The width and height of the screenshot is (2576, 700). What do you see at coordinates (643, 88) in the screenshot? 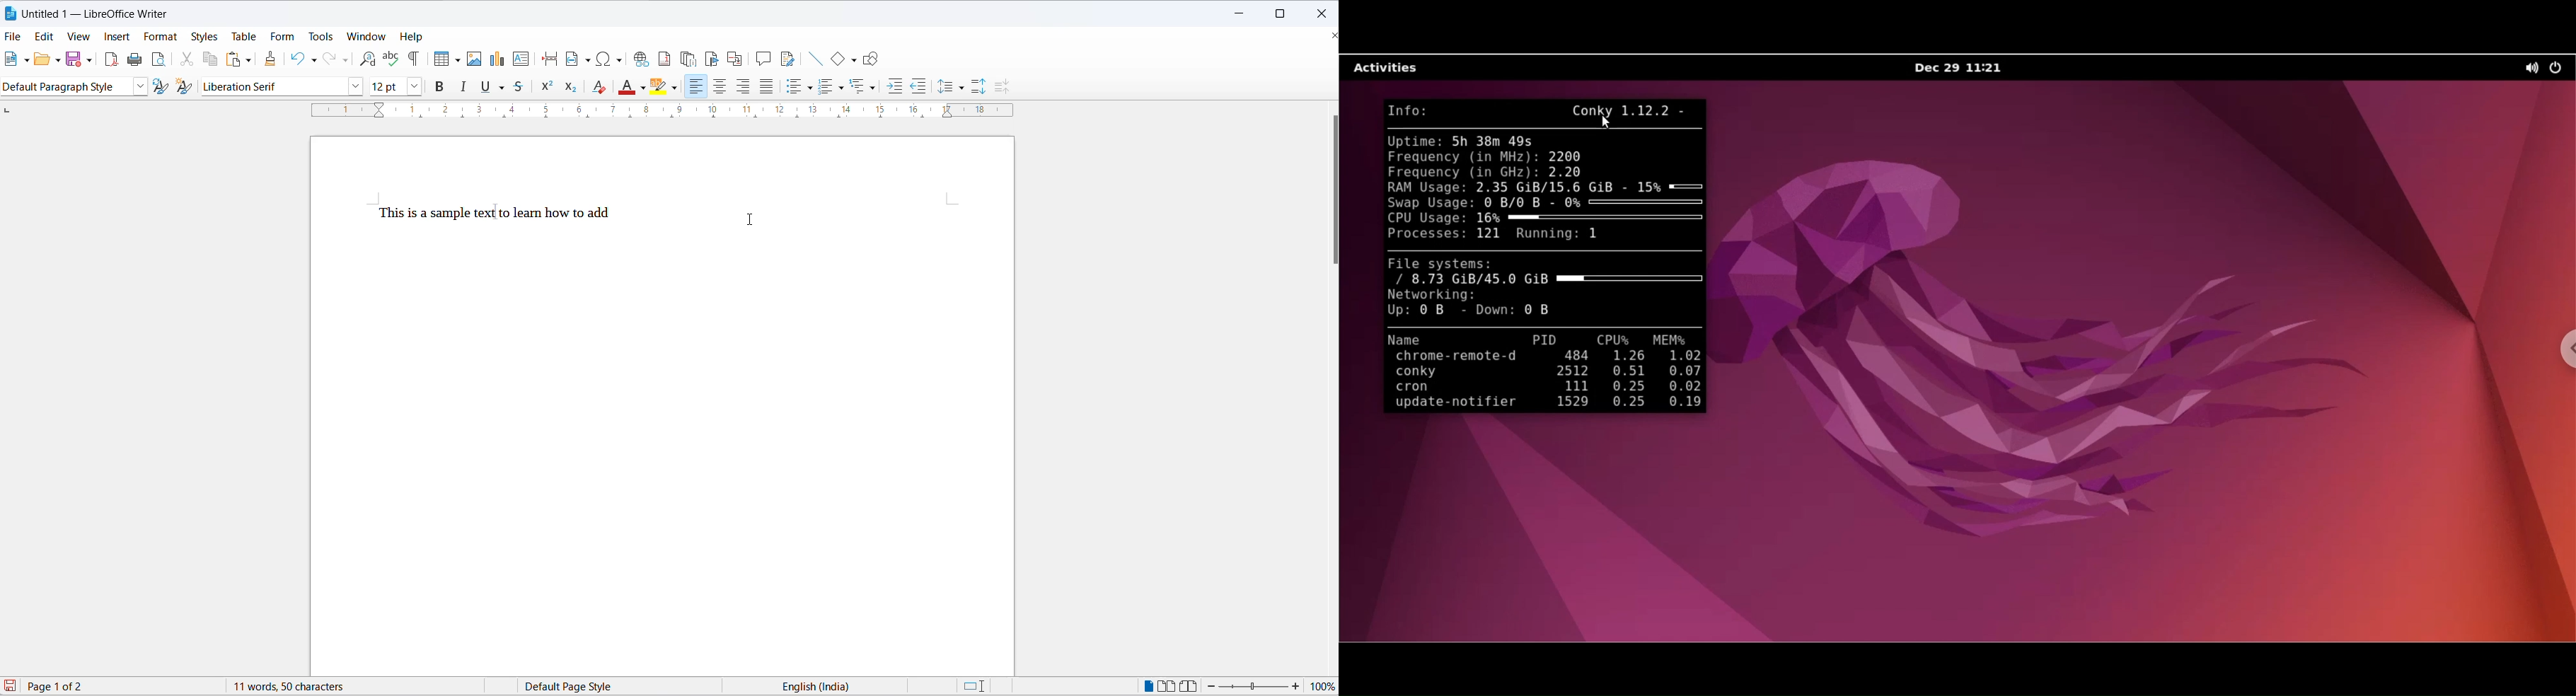
I see `font color options` at bounding box center [643, 88].